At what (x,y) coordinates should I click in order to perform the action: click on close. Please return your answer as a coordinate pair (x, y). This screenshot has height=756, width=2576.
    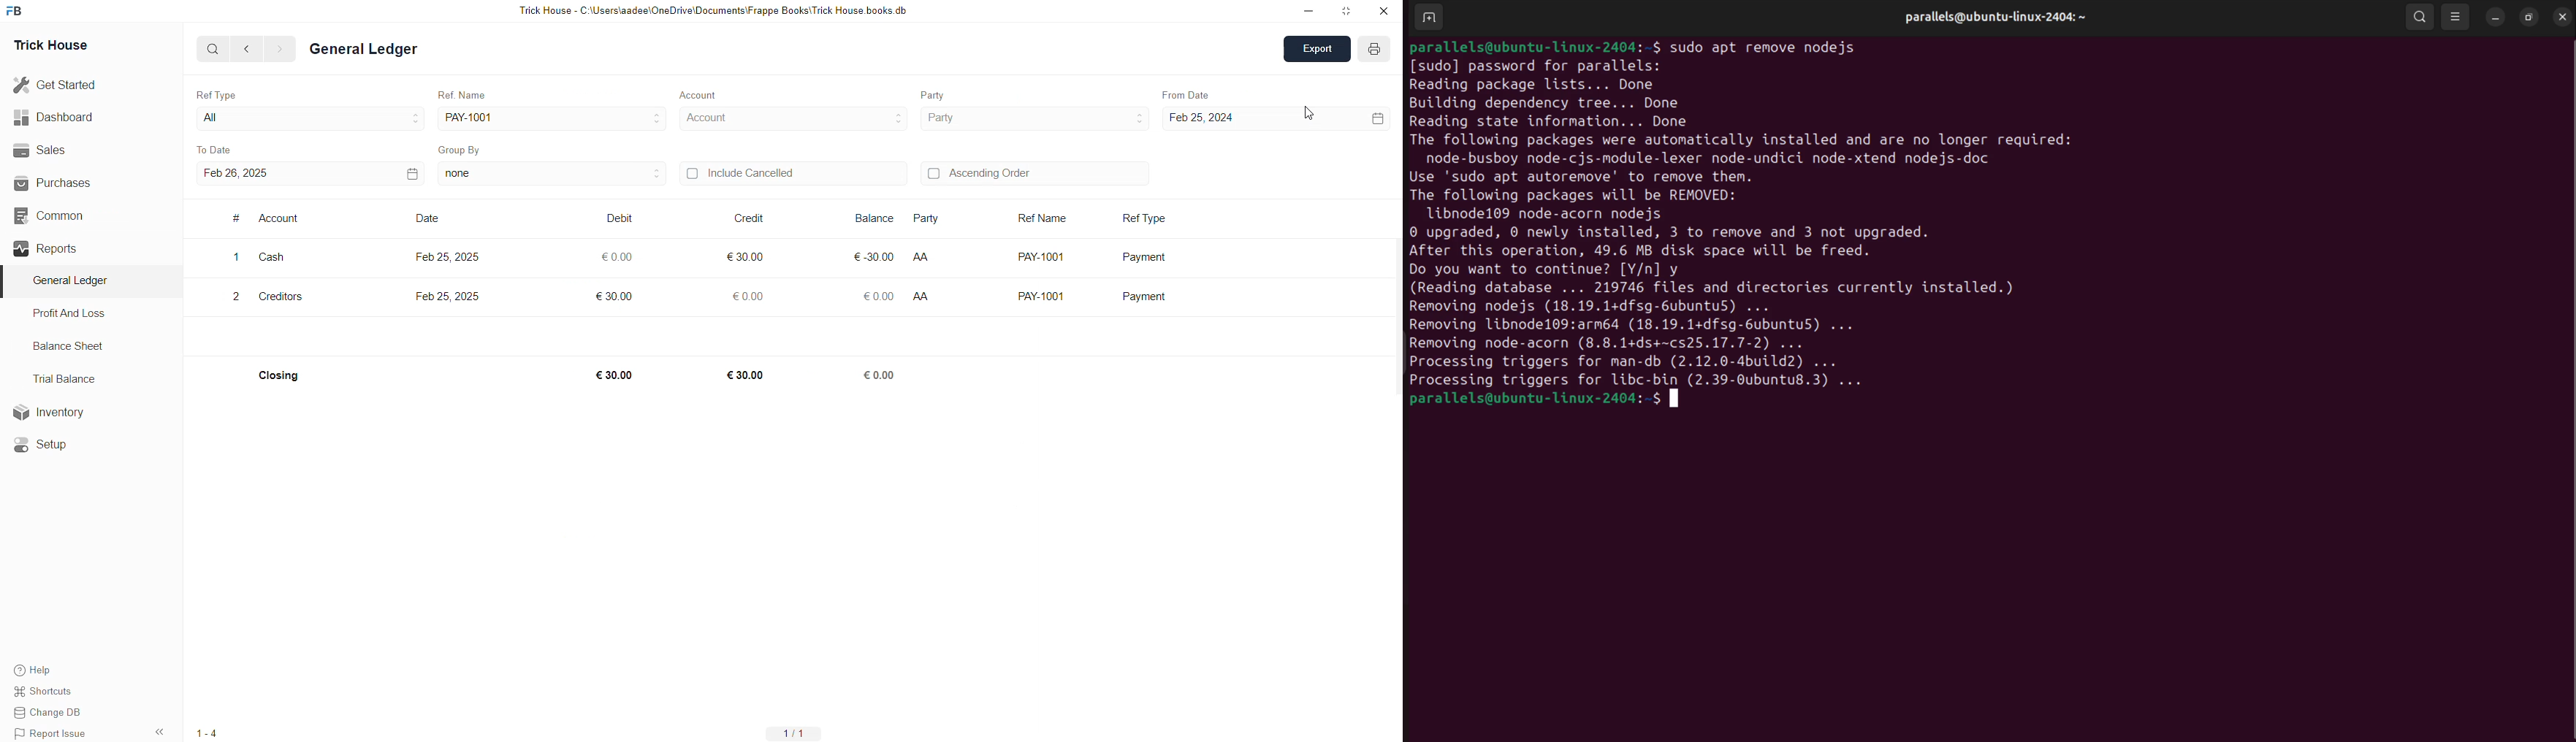
    Looking at the image, I should click on (1384, 11).